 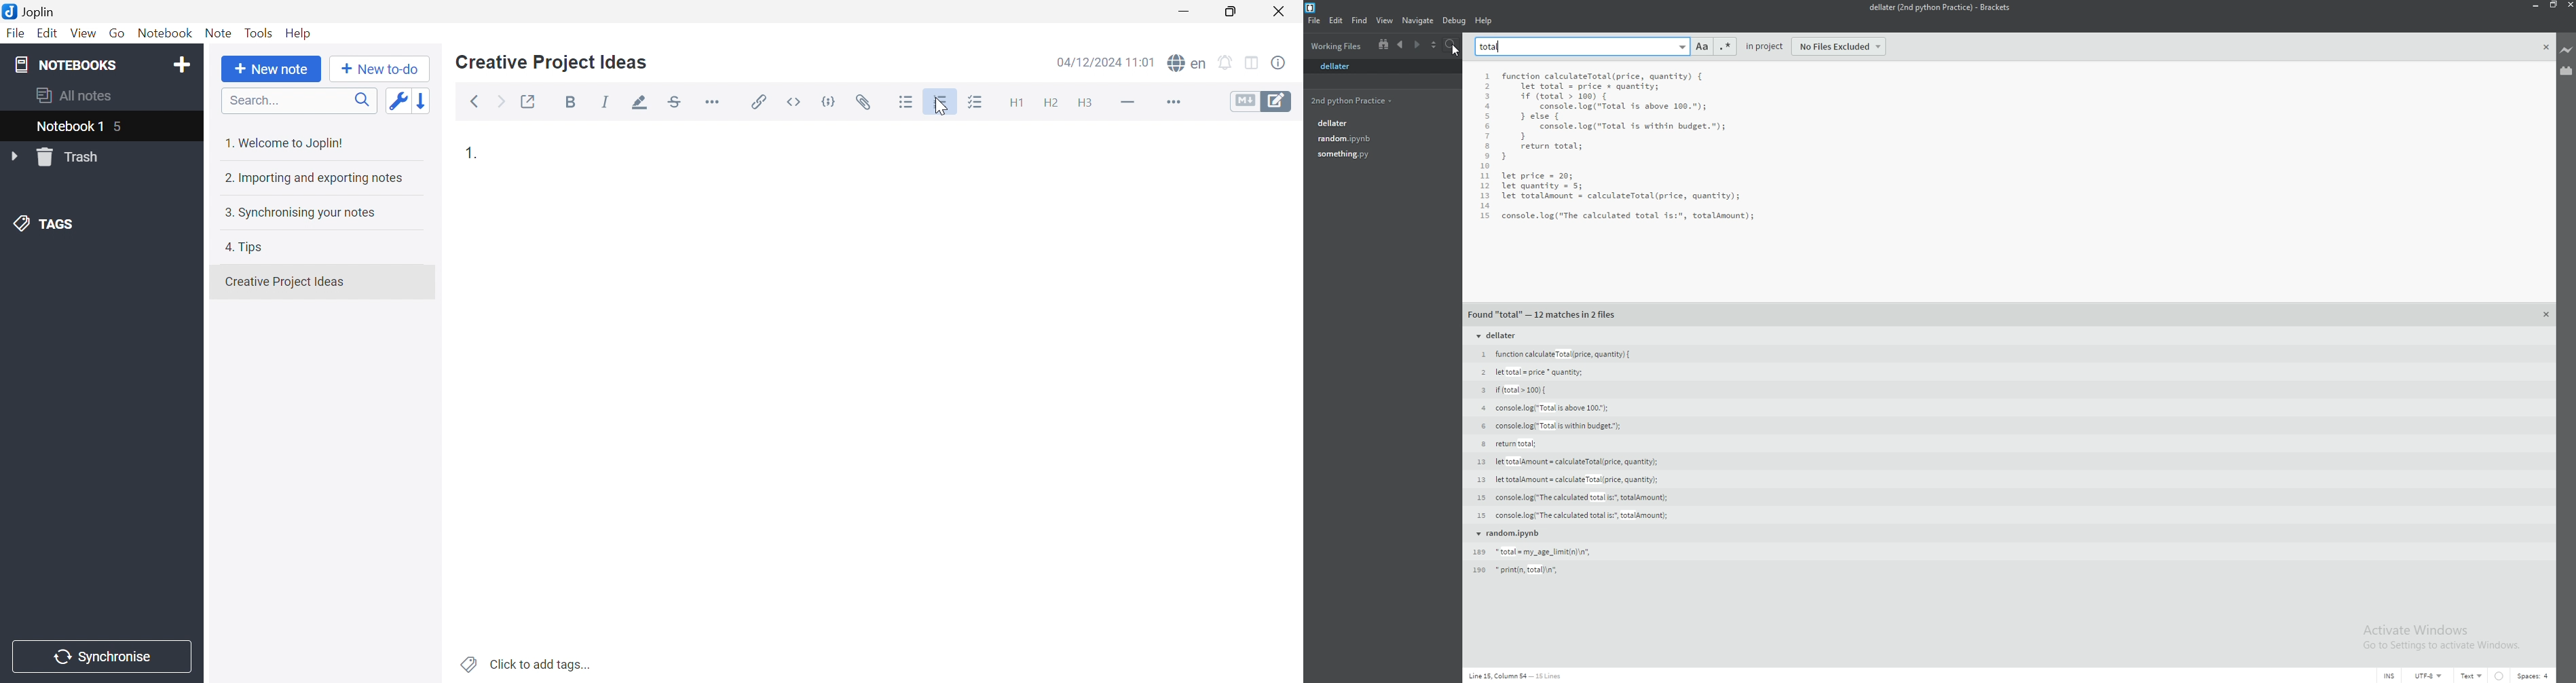 I want to click on 6, so click(x=1486, y=127).